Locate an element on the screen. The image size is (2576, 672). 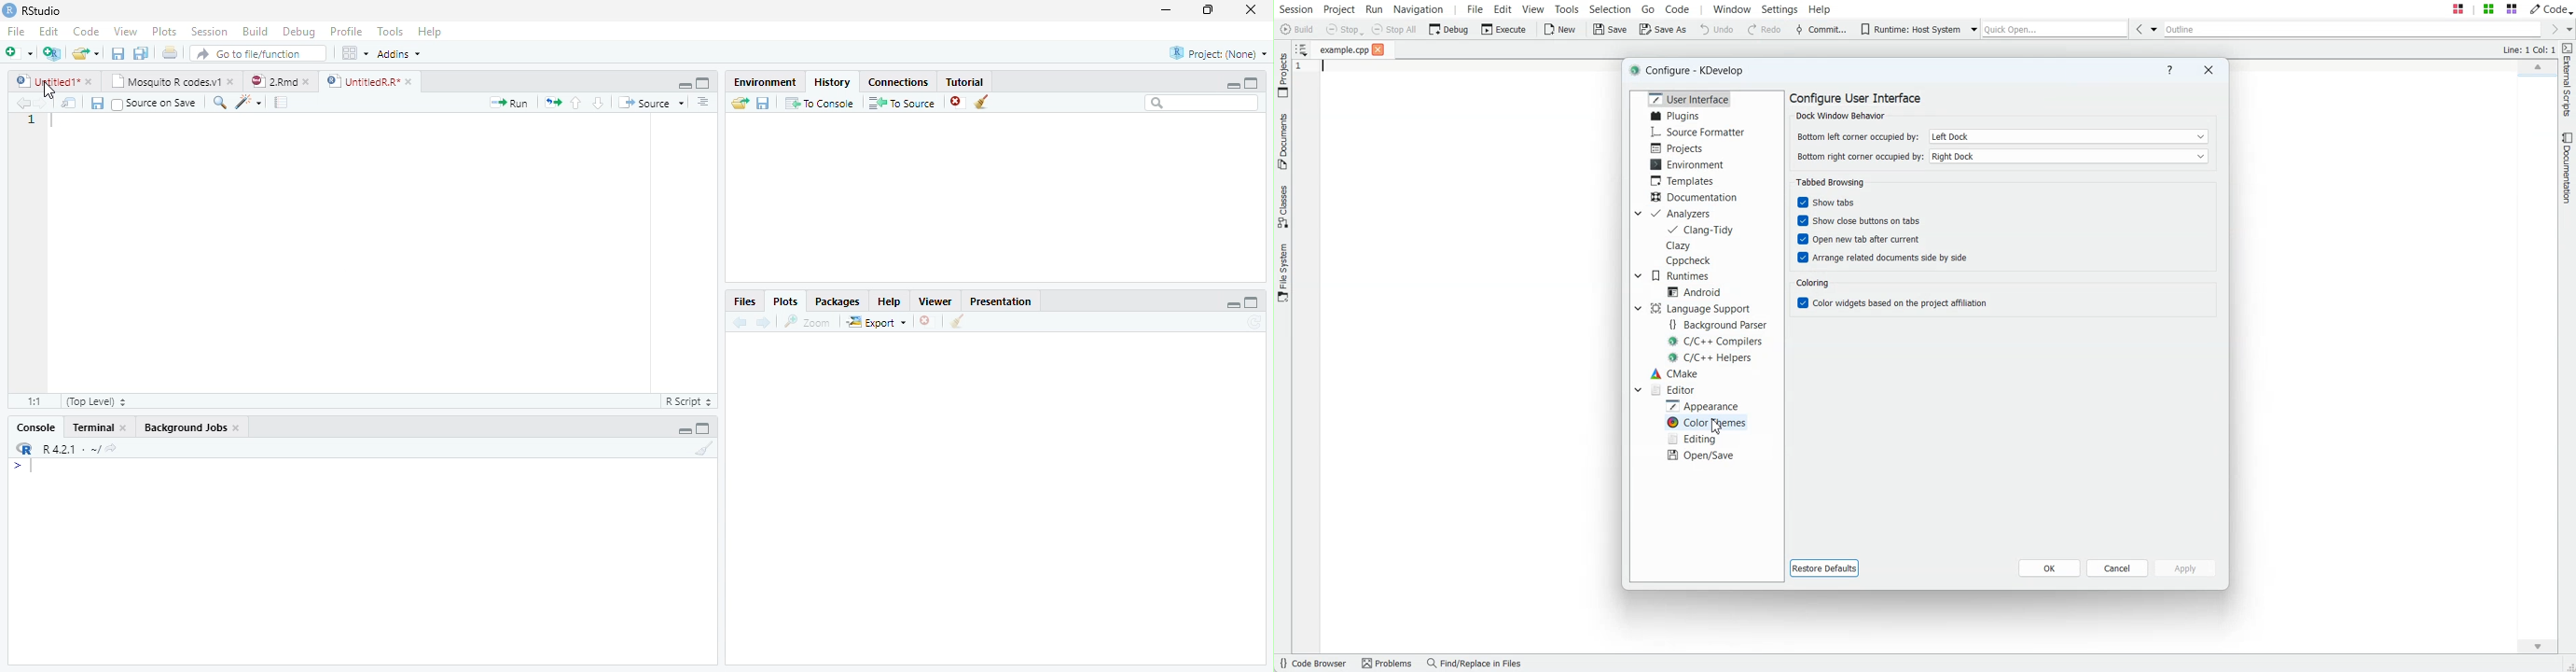
' RStudio is located at coordinates (32, 11).